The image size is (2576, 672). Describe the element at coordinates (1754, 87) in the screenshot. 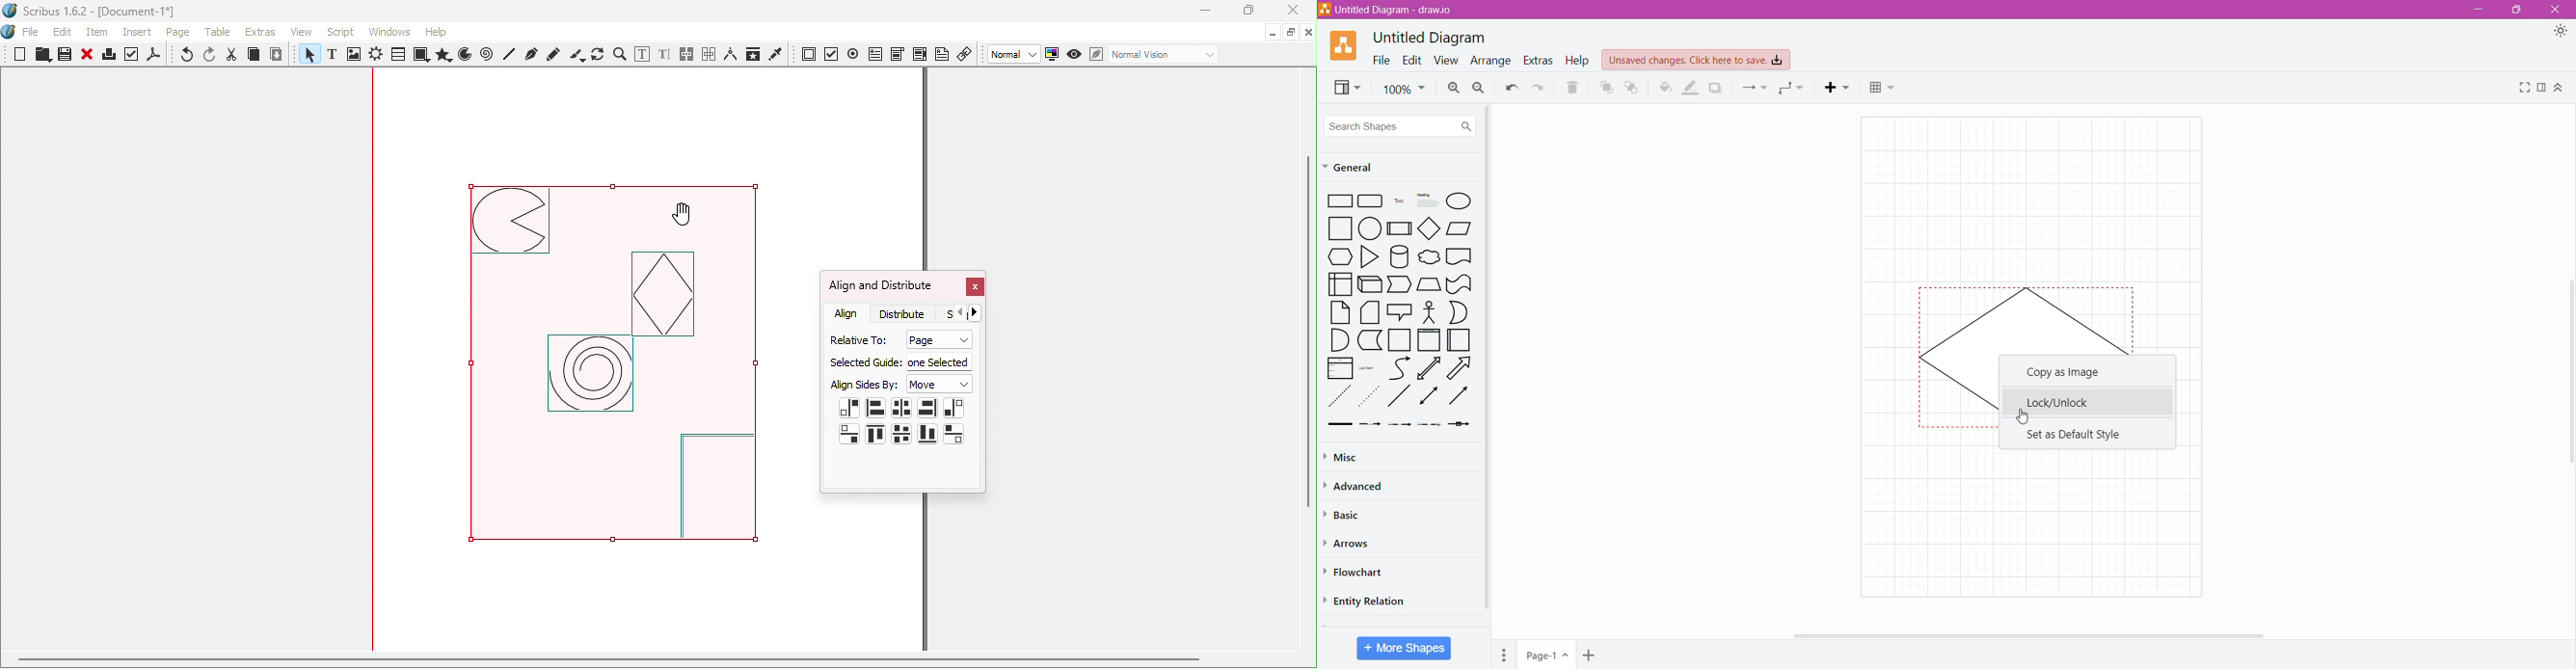

I see `Connection` at that location.